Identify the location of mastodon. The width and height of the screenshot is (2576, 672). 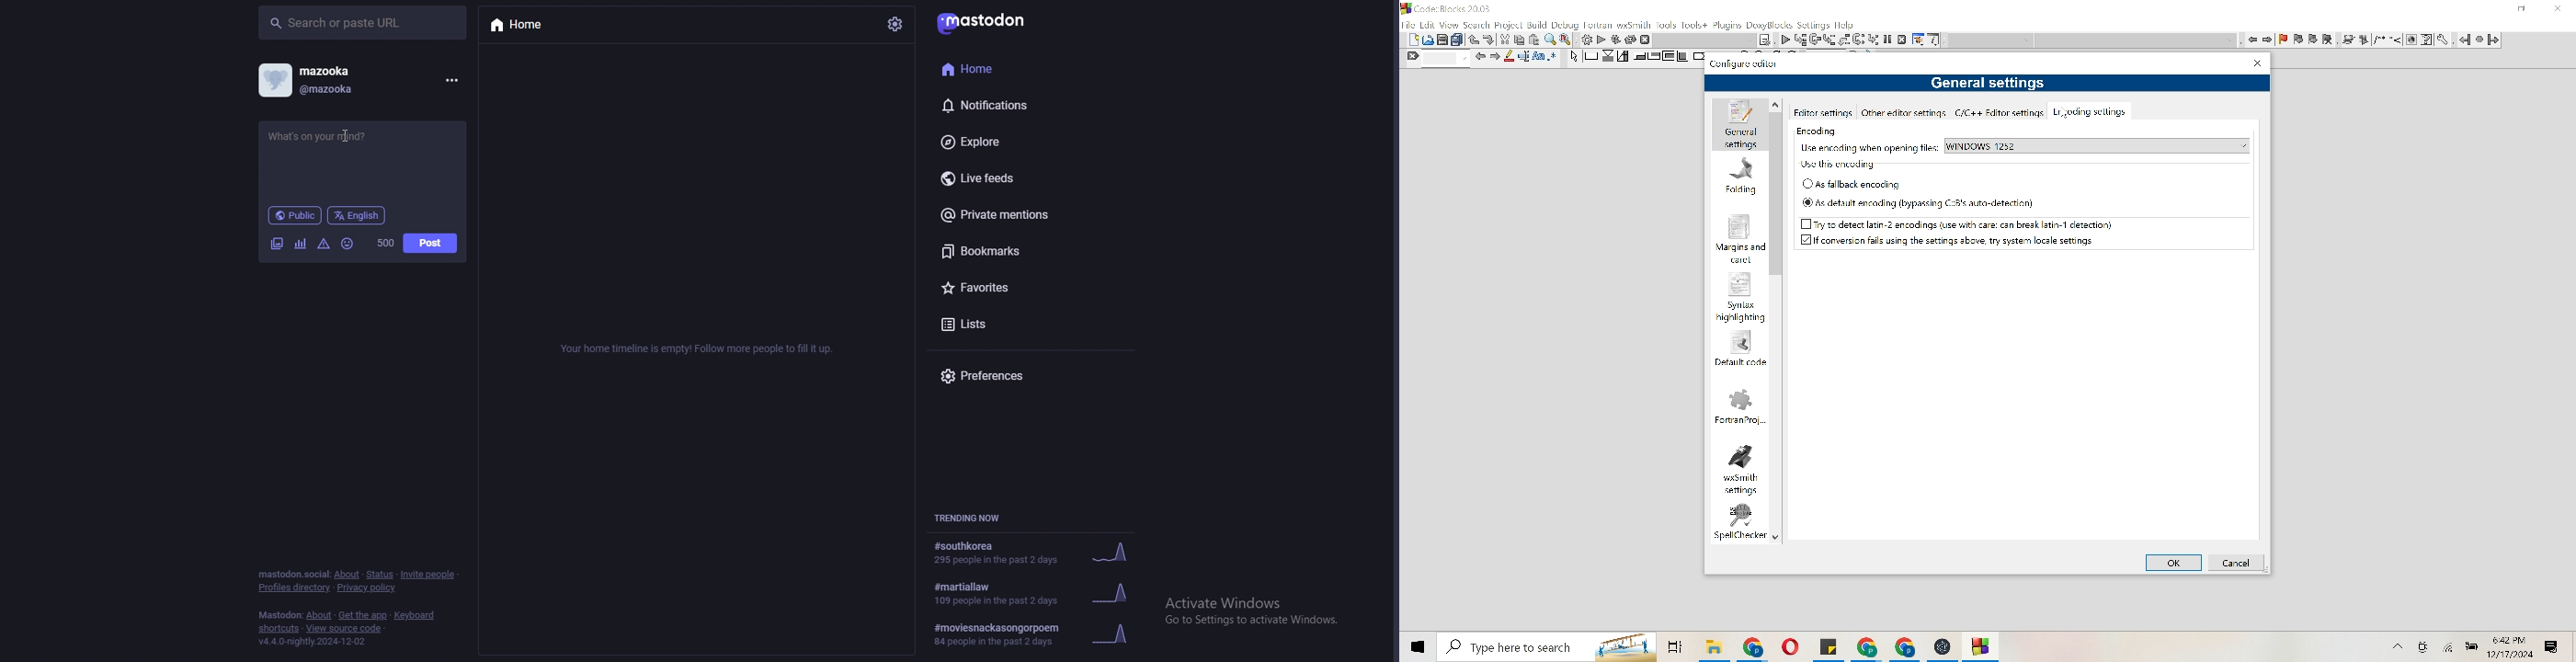
(988, 21).